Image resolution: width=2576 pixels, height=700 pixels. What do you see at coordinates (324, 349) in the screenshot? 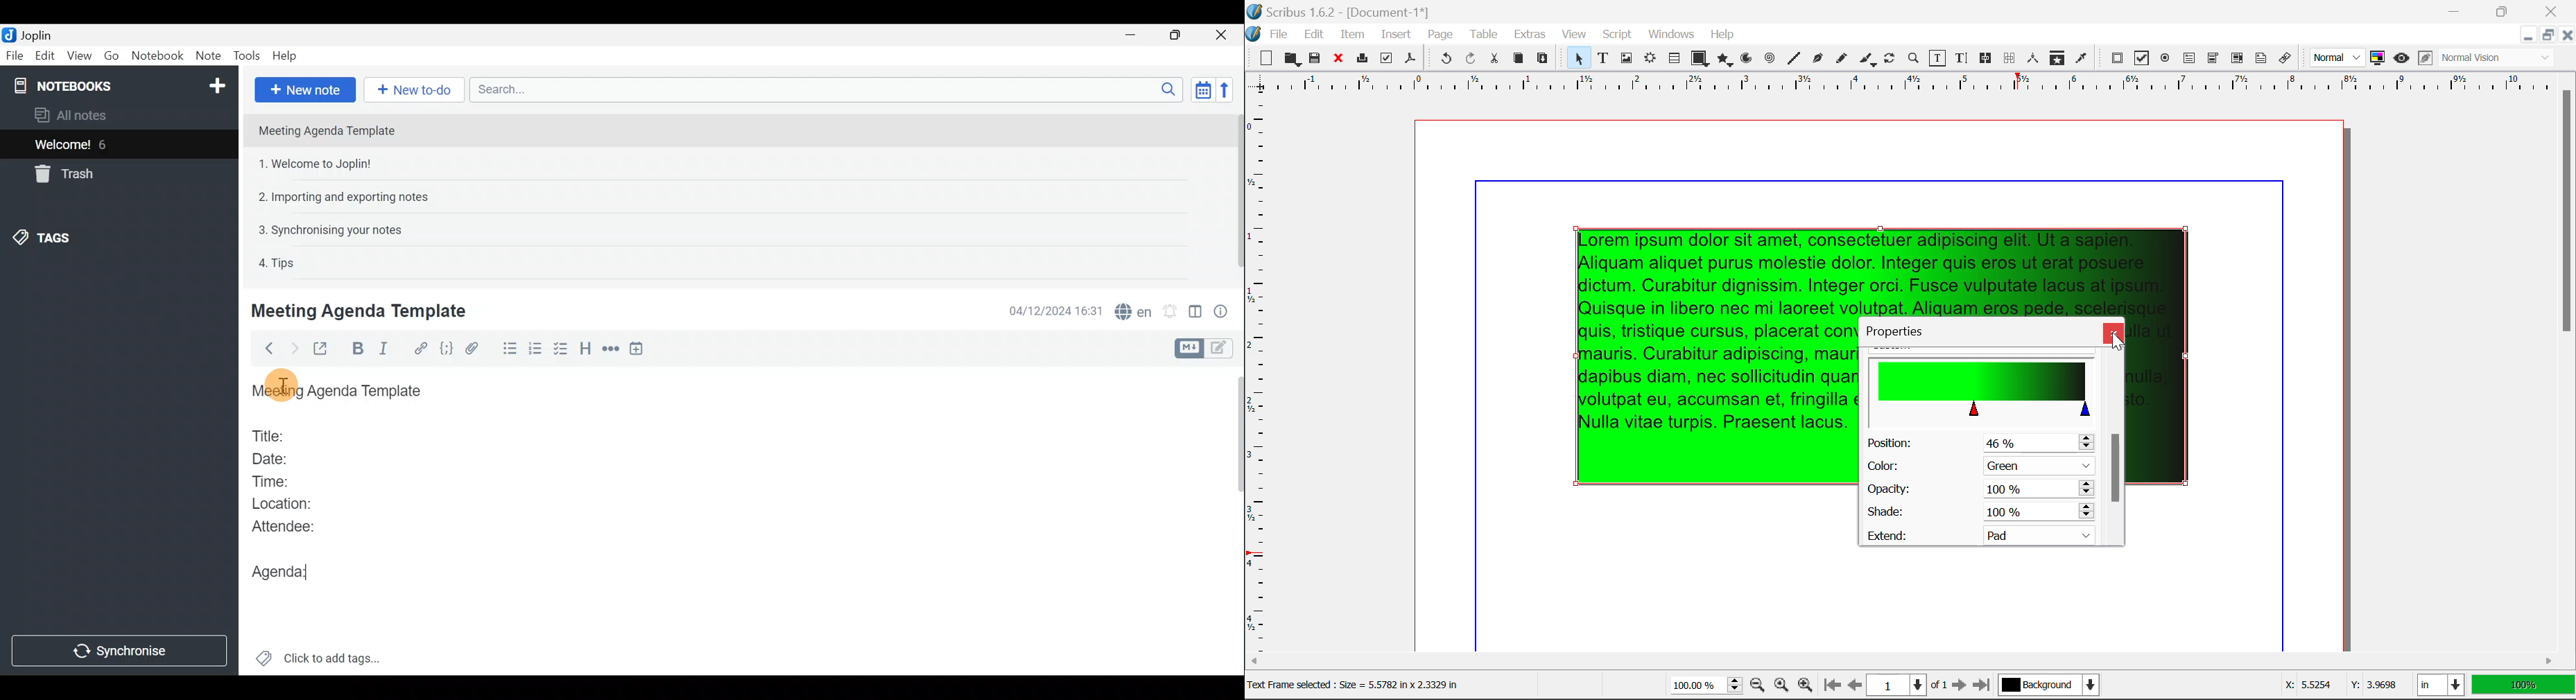
I see `Toggle external editing` at bounding box center [324, 349].